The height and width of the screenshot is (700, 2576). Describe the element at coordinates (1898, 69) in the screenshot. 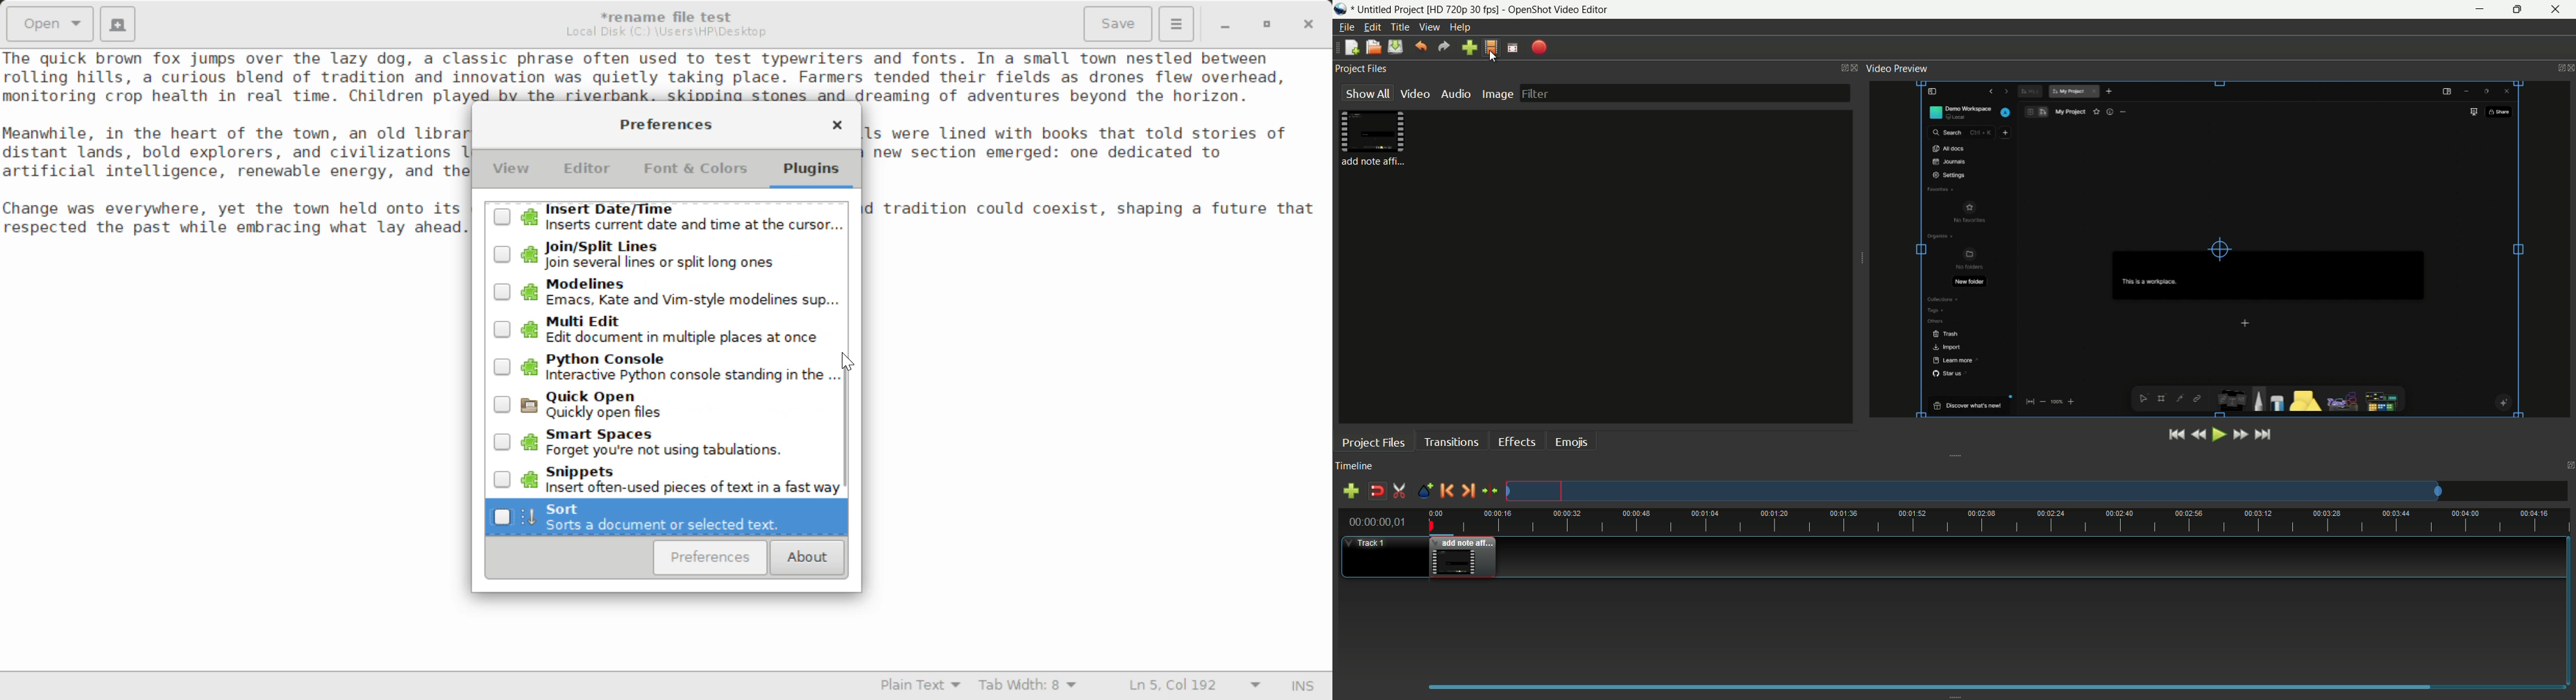

I see `video preview` at that location.